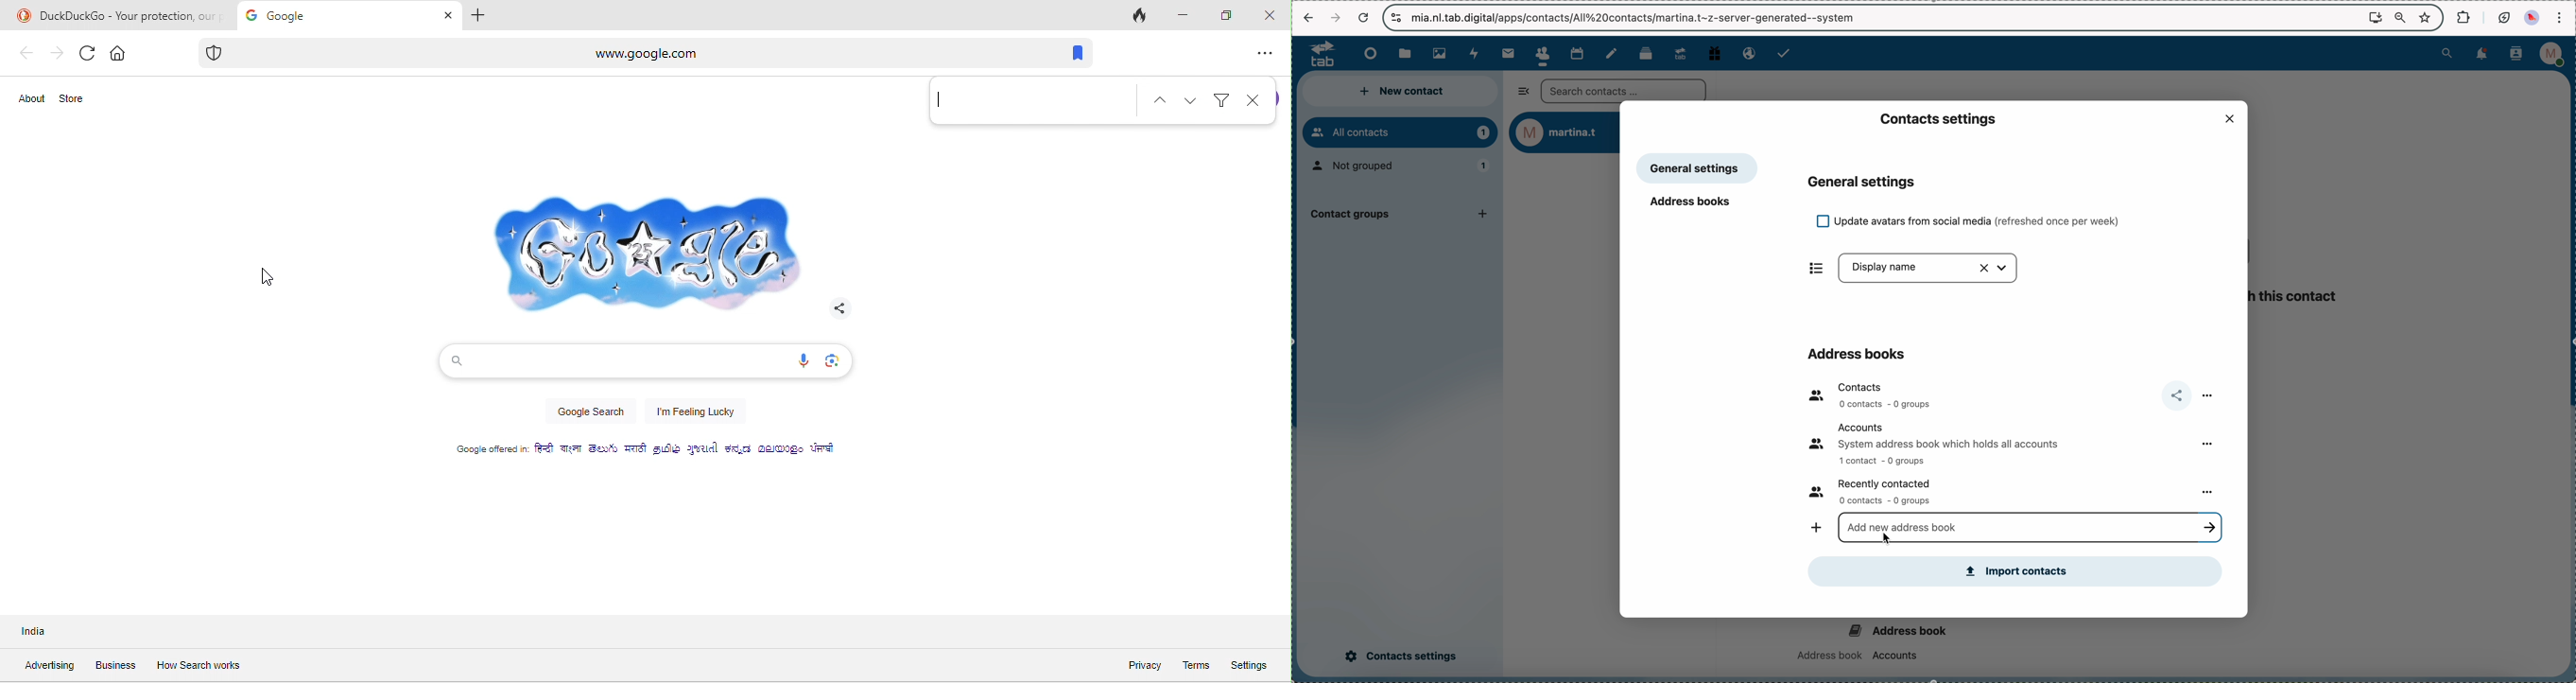 This screenshot has height=700, width=2576. I want to click on cursor, so click(266, 280).